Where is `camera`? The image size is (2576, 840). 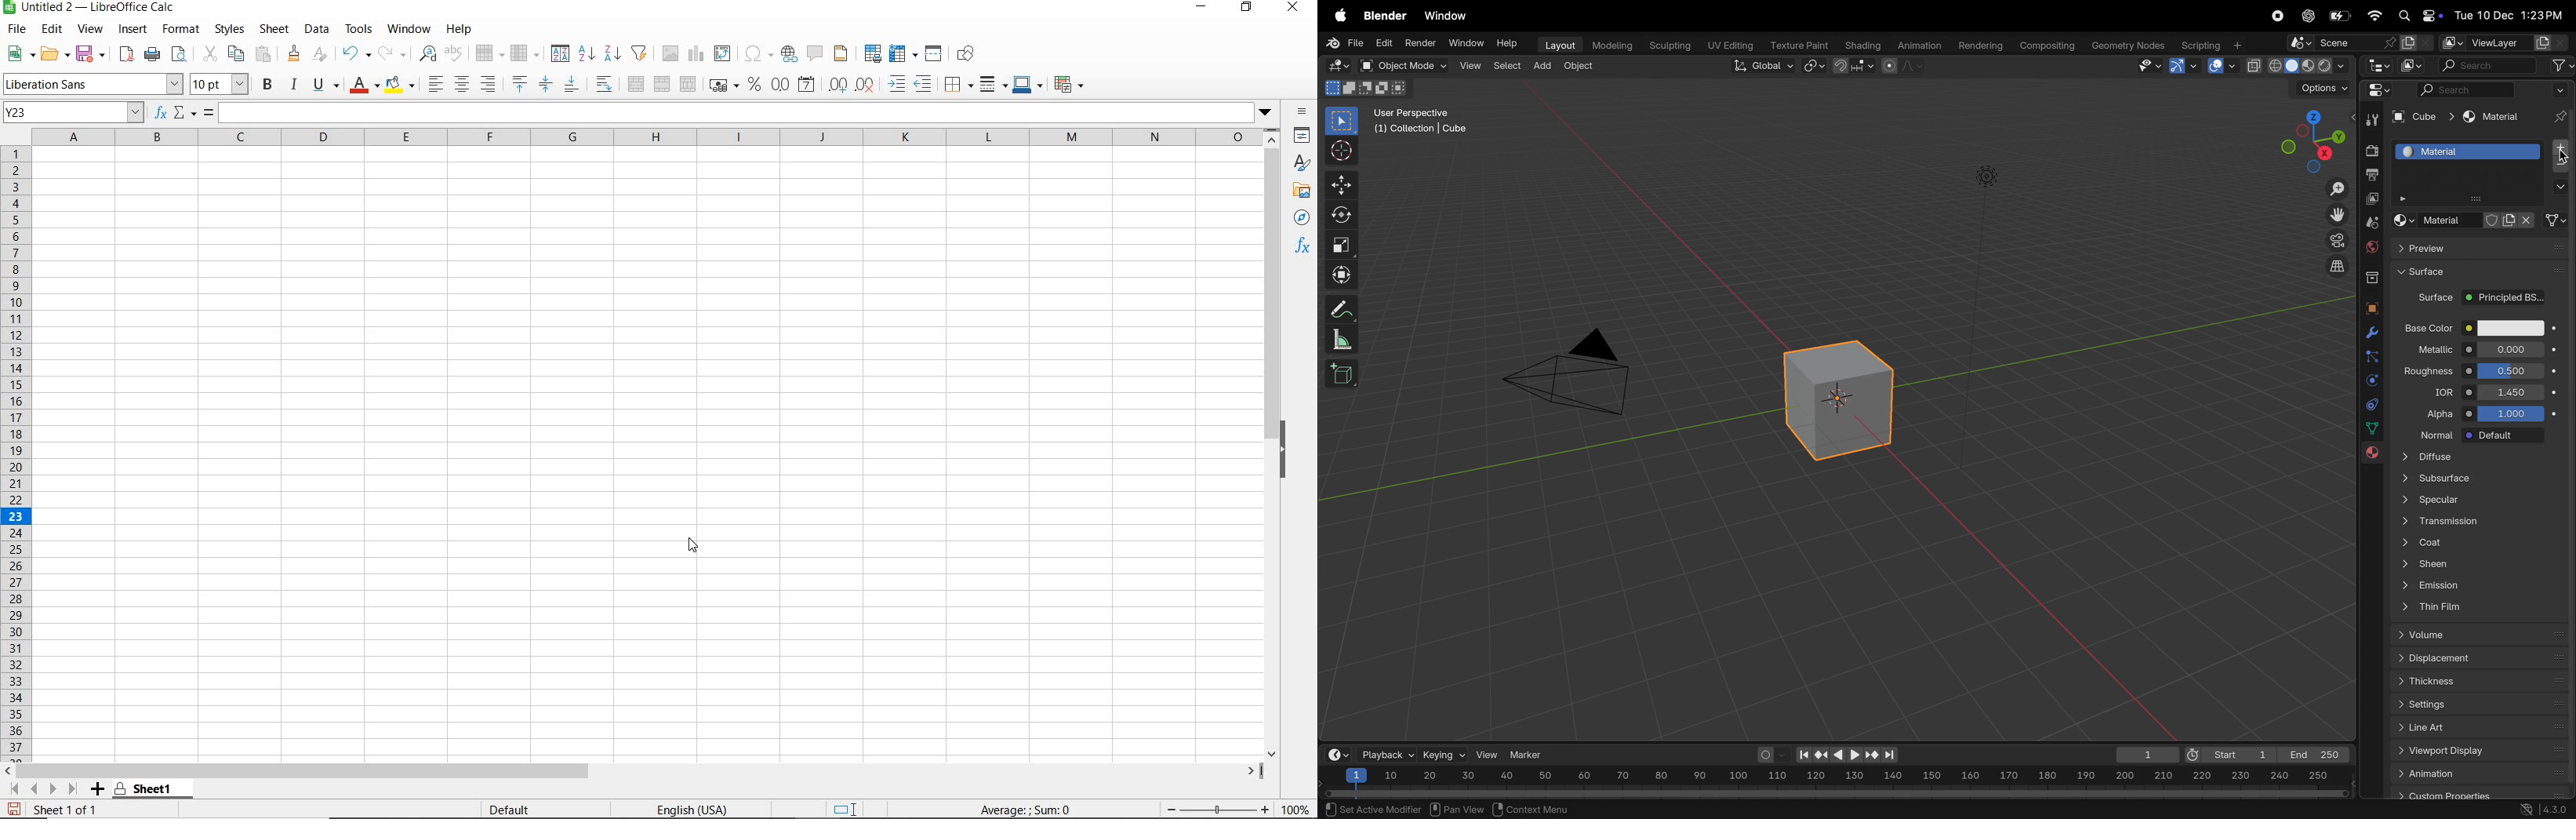 camera is located at coordinates (2335, 240).